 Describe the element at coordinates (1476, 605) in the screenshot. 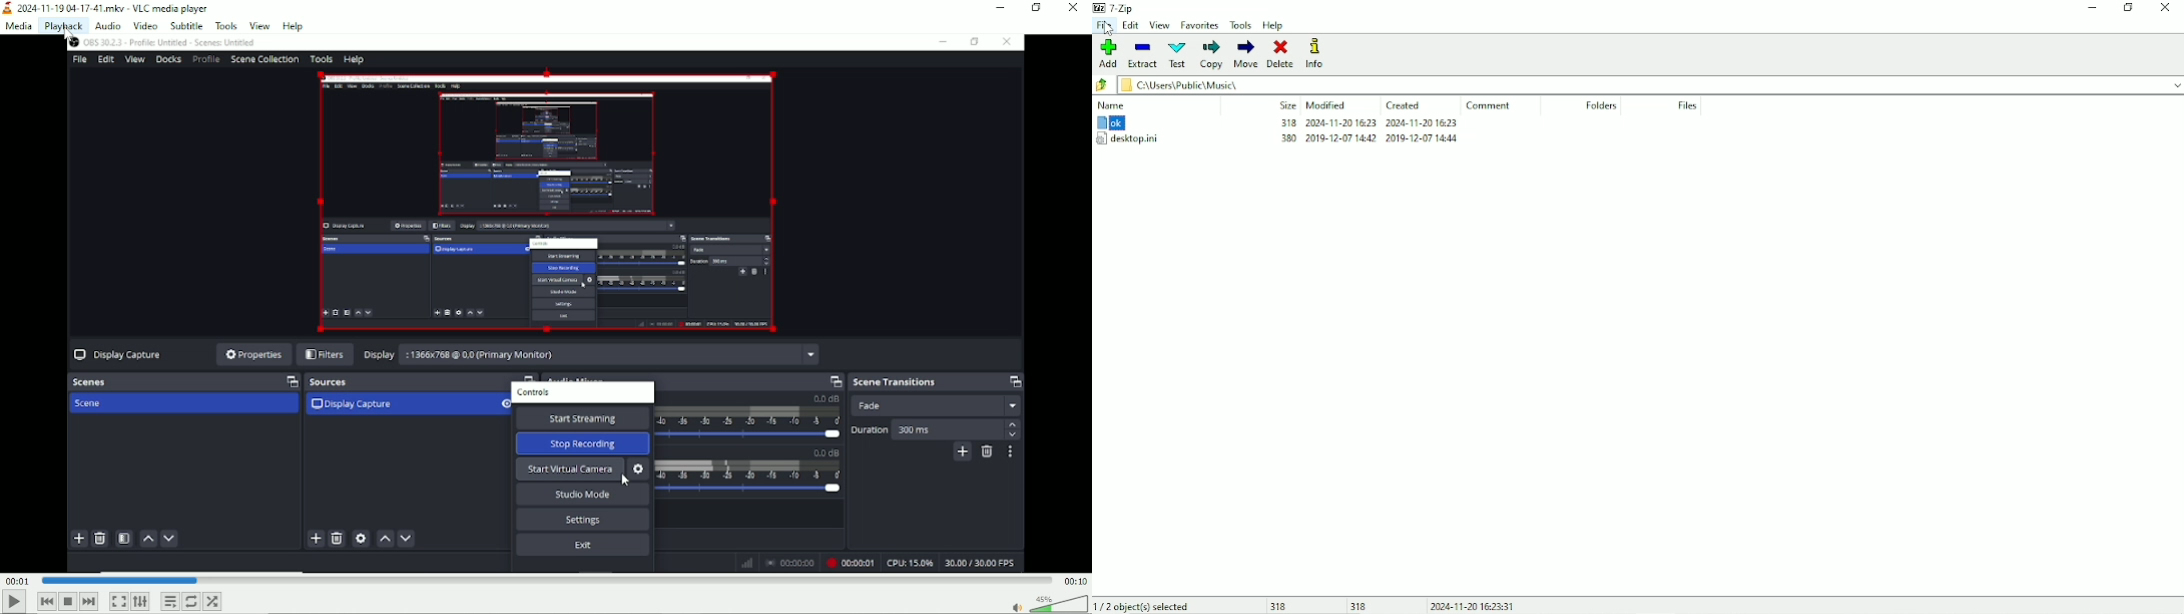

I see `Date and Time` at that location.